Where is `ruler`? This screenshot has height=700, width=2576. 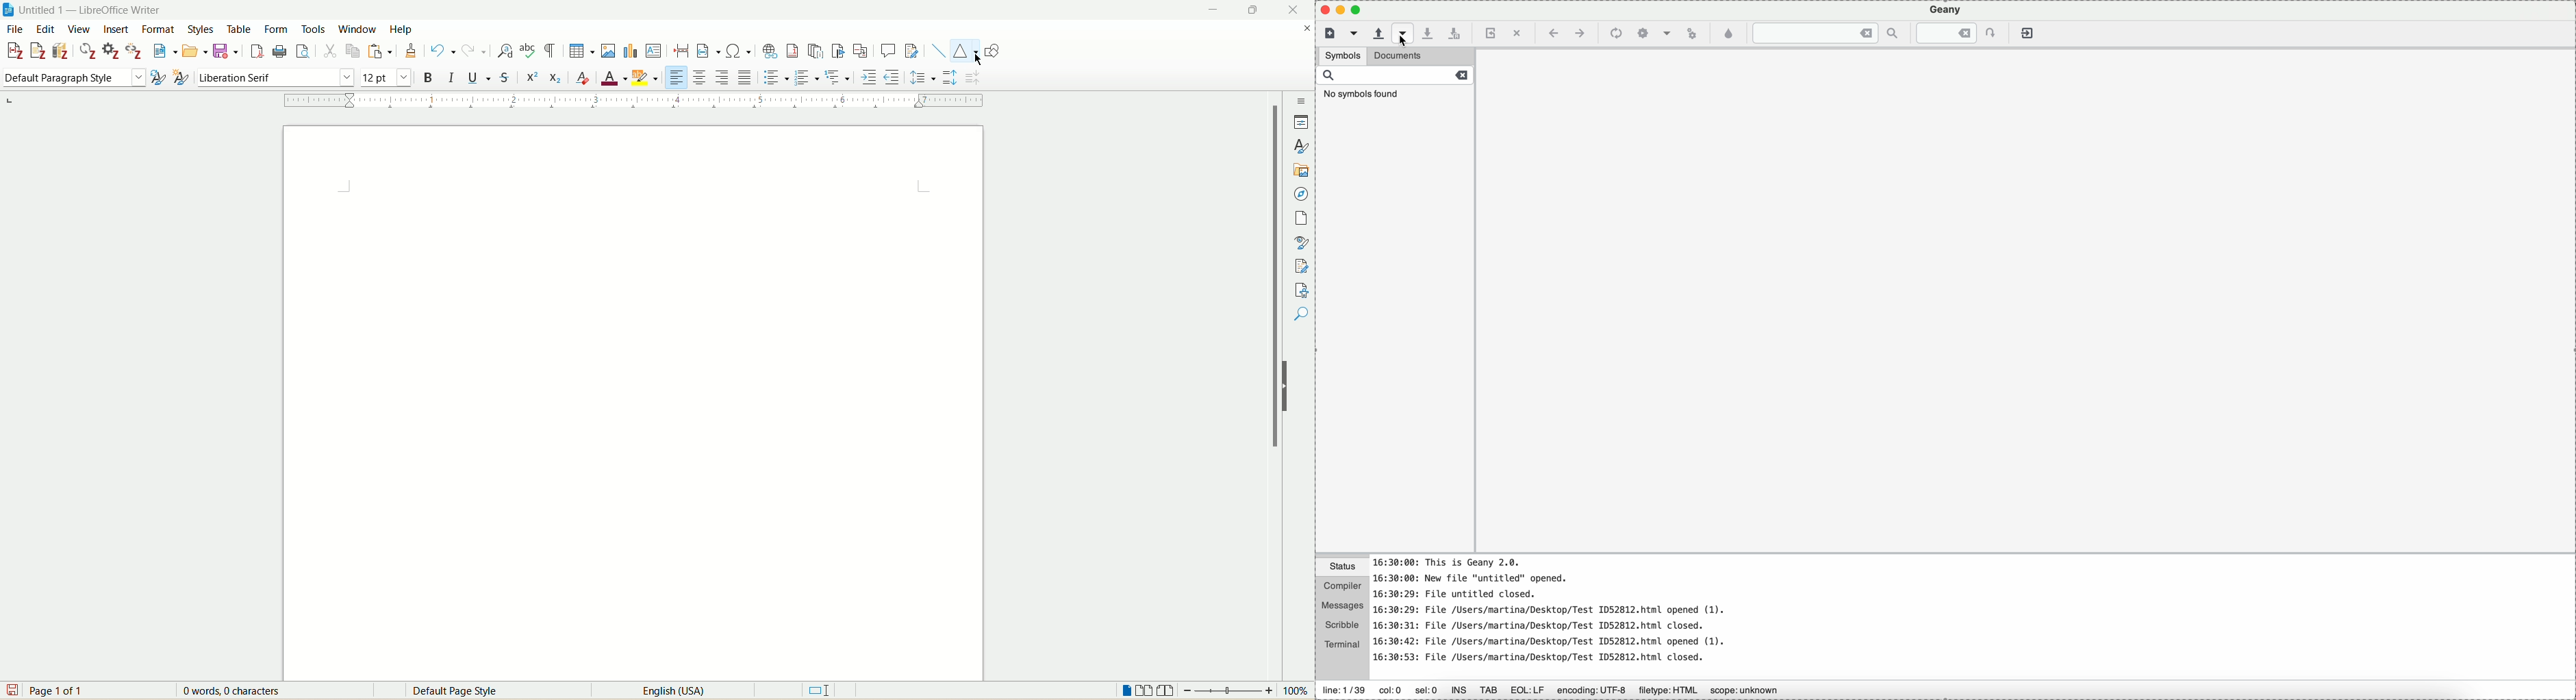
ruler is located at coordinates (627, 101).